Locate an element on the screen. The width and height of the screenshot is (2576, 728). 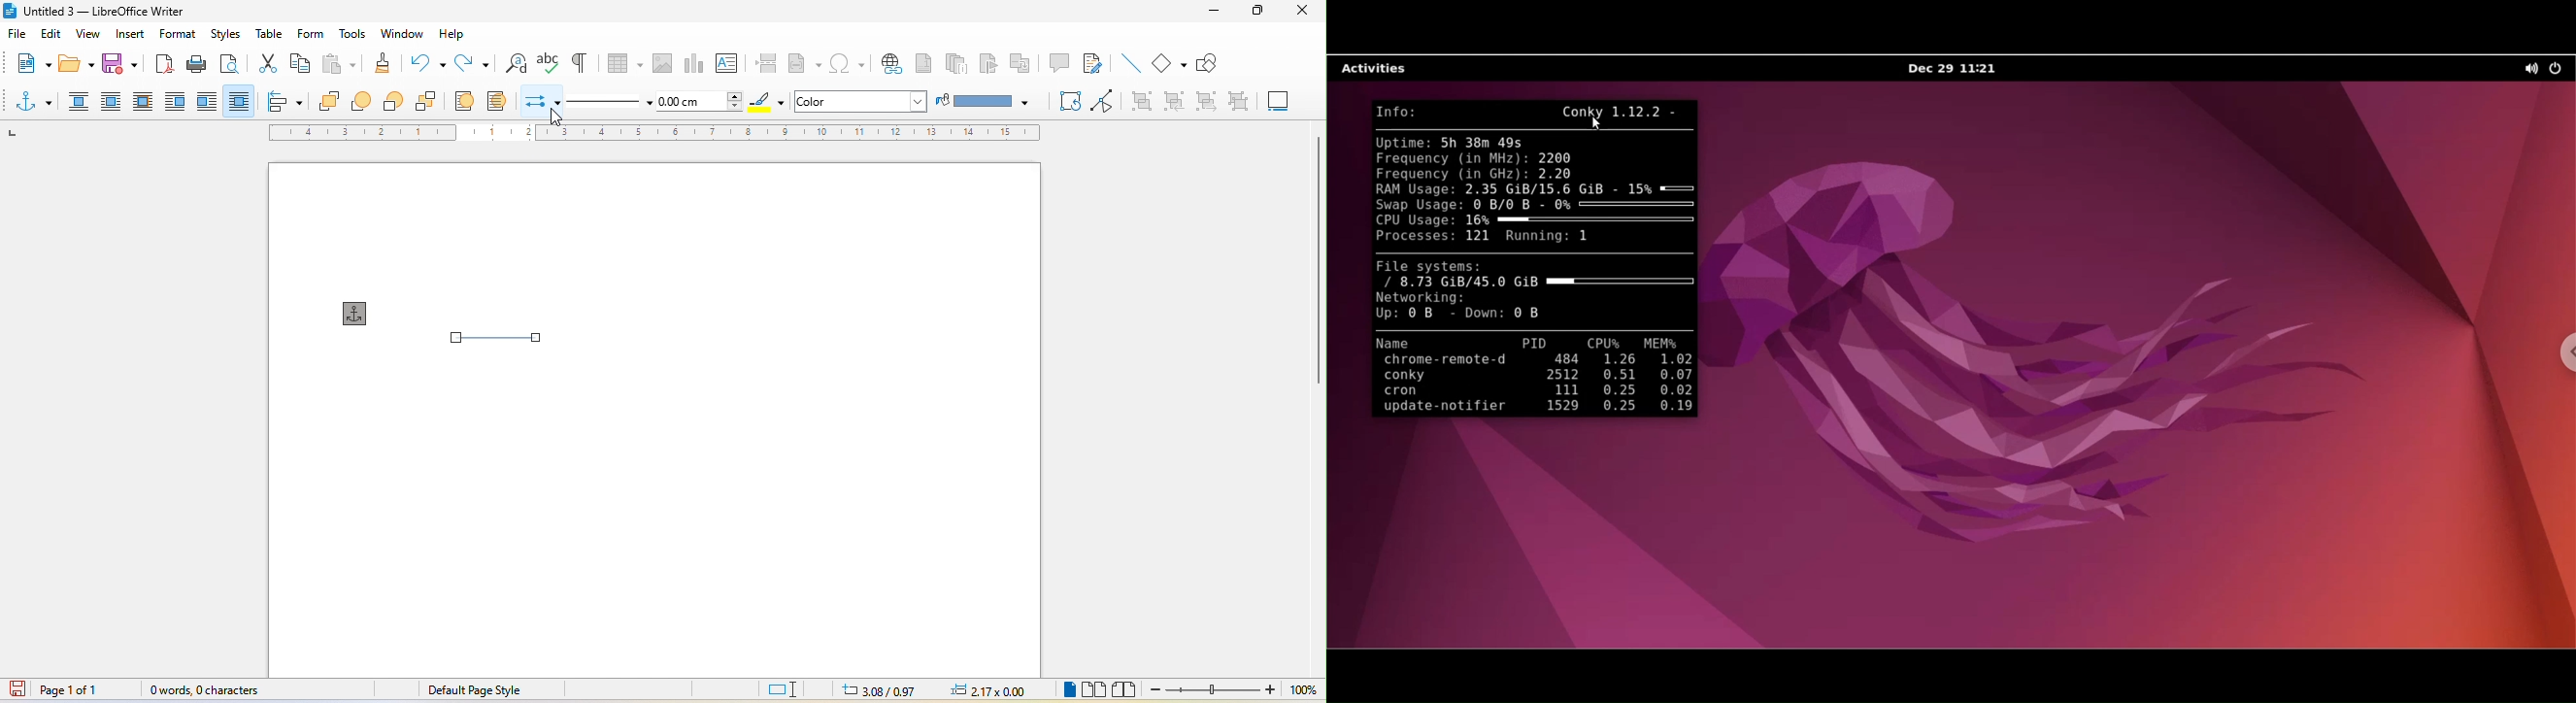
hyperlink is located at coordinates (891, 63).